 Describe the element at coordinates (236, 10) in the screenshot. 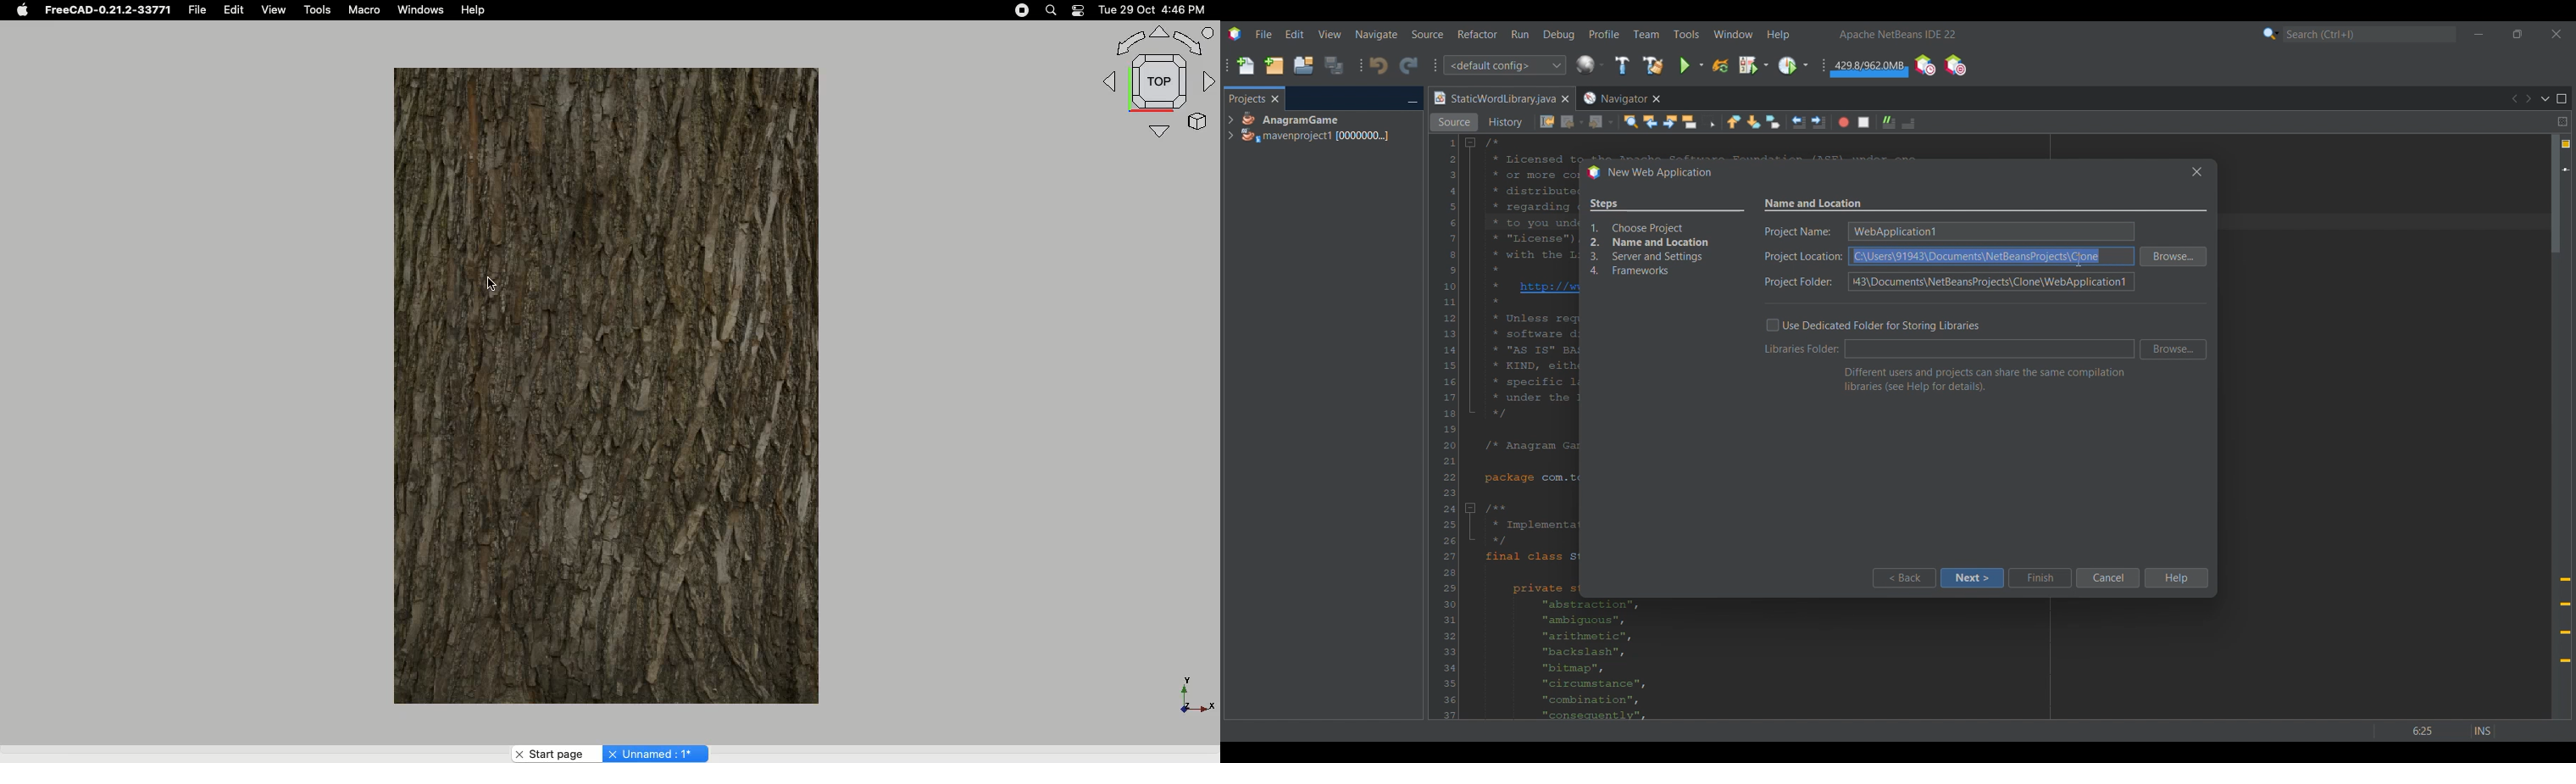

I see `Edit` at that location.